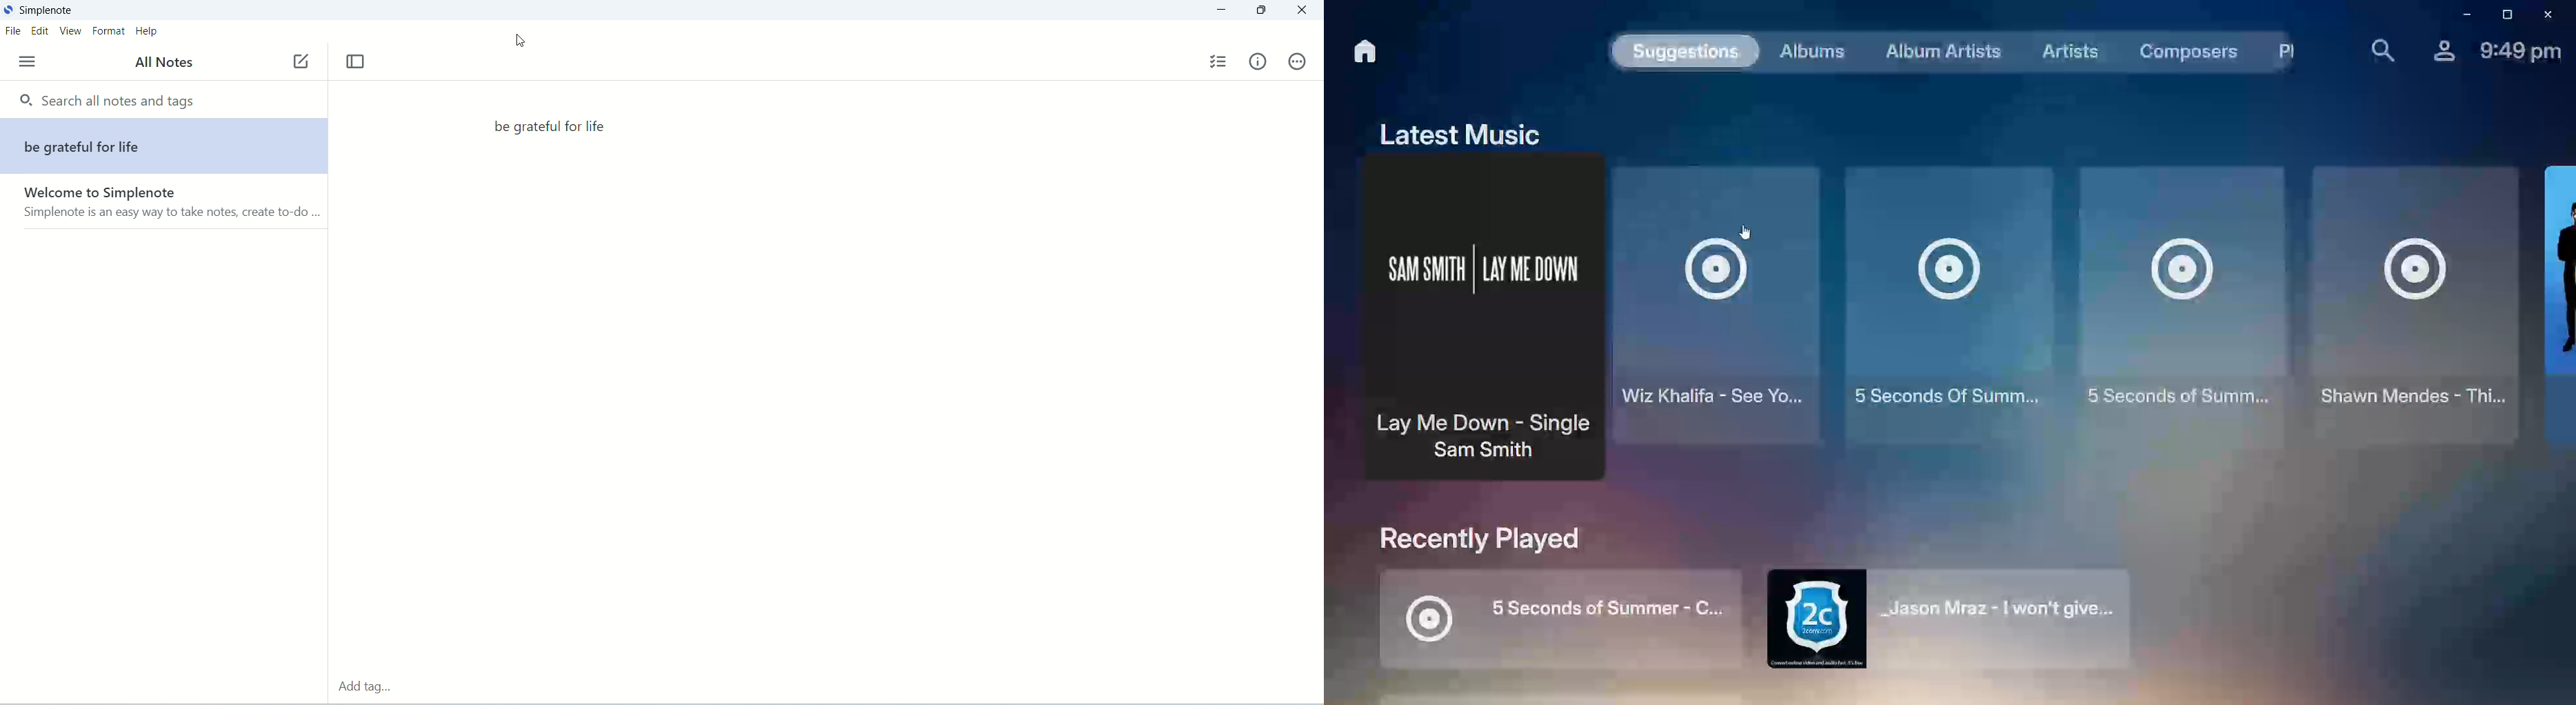  I want to click on Poster, so click(2556, 299).